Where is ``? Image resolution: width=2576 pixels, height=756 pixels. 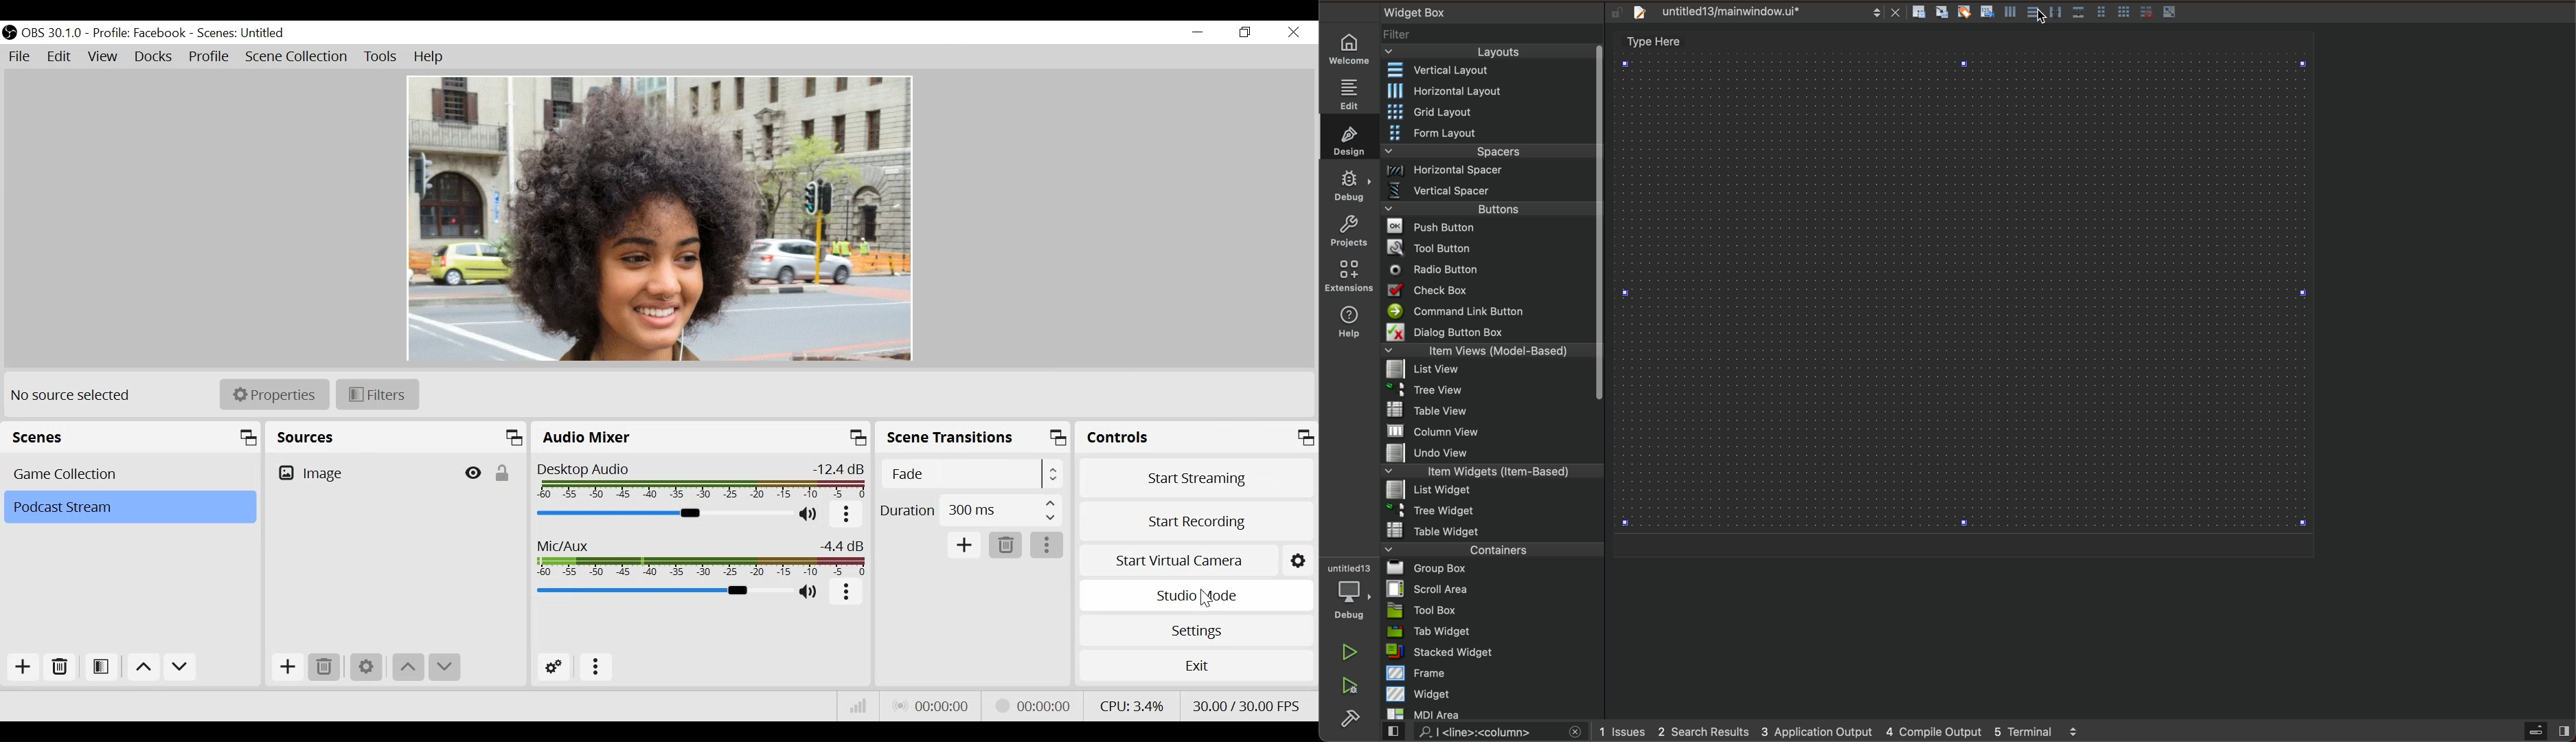
 is located at coordinates (2125, 12).